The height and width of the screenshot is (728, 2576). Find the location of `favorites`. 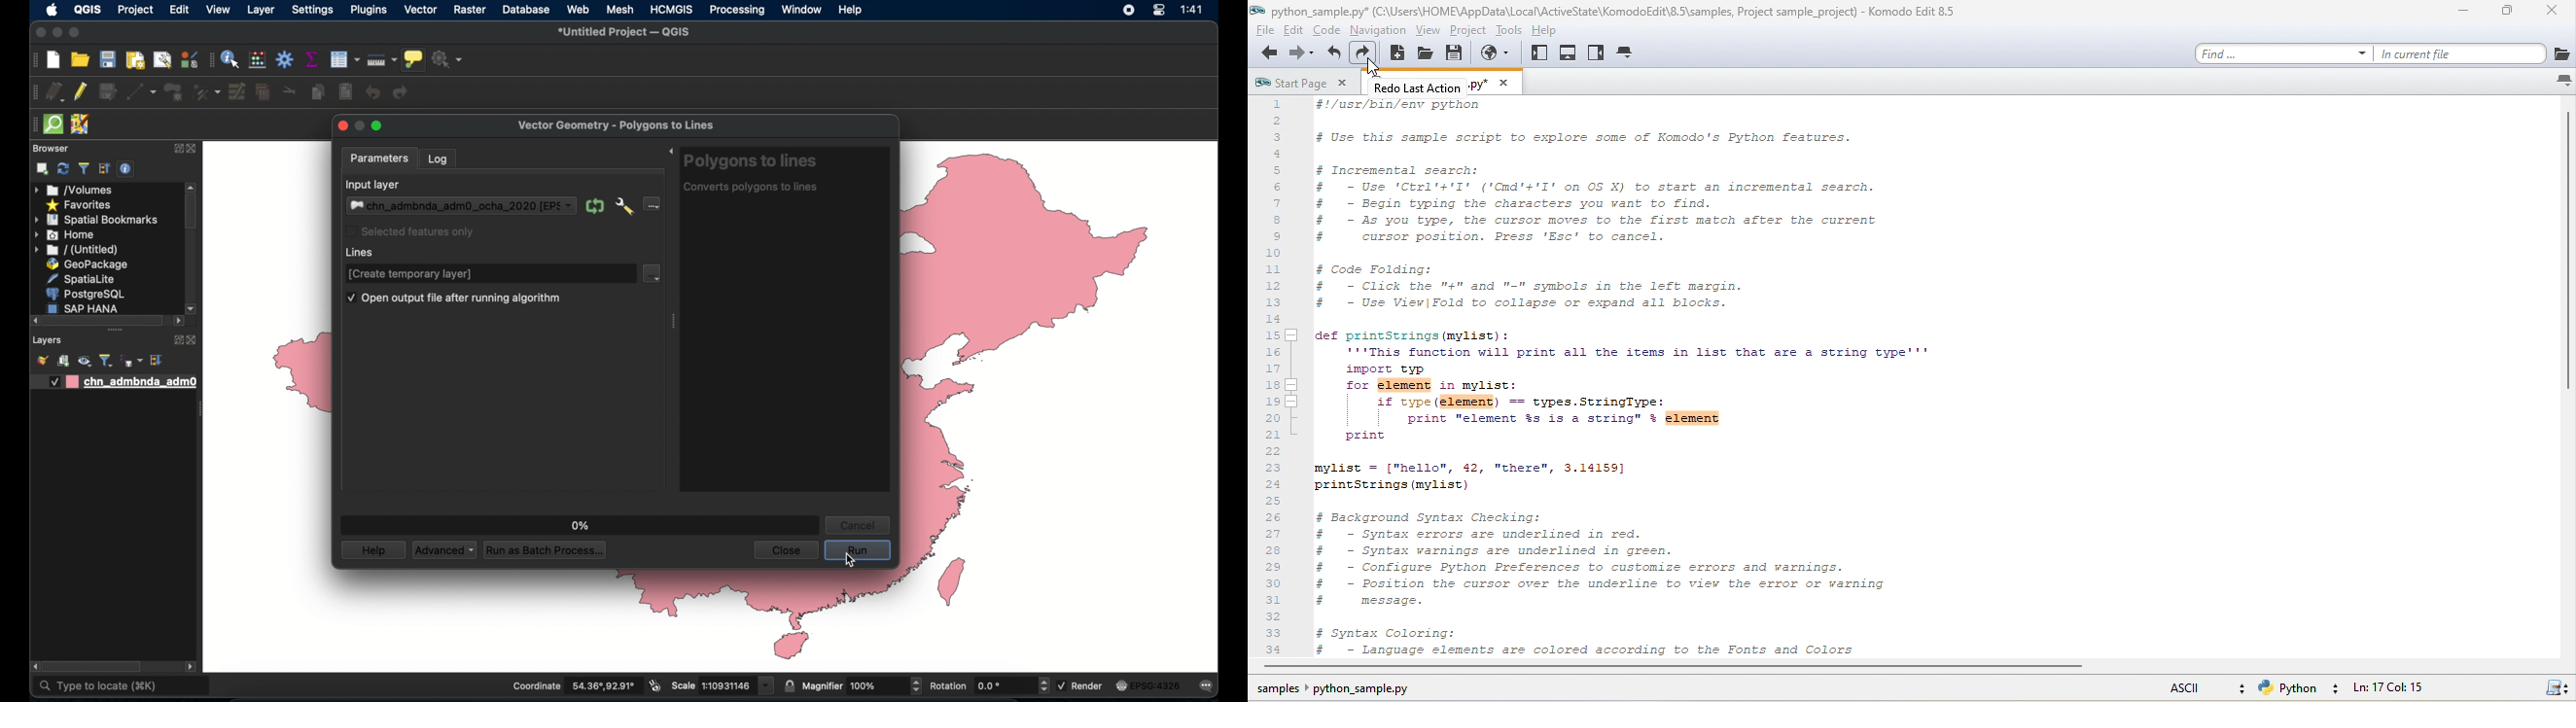

favorites is located at coordinates (81, 206).